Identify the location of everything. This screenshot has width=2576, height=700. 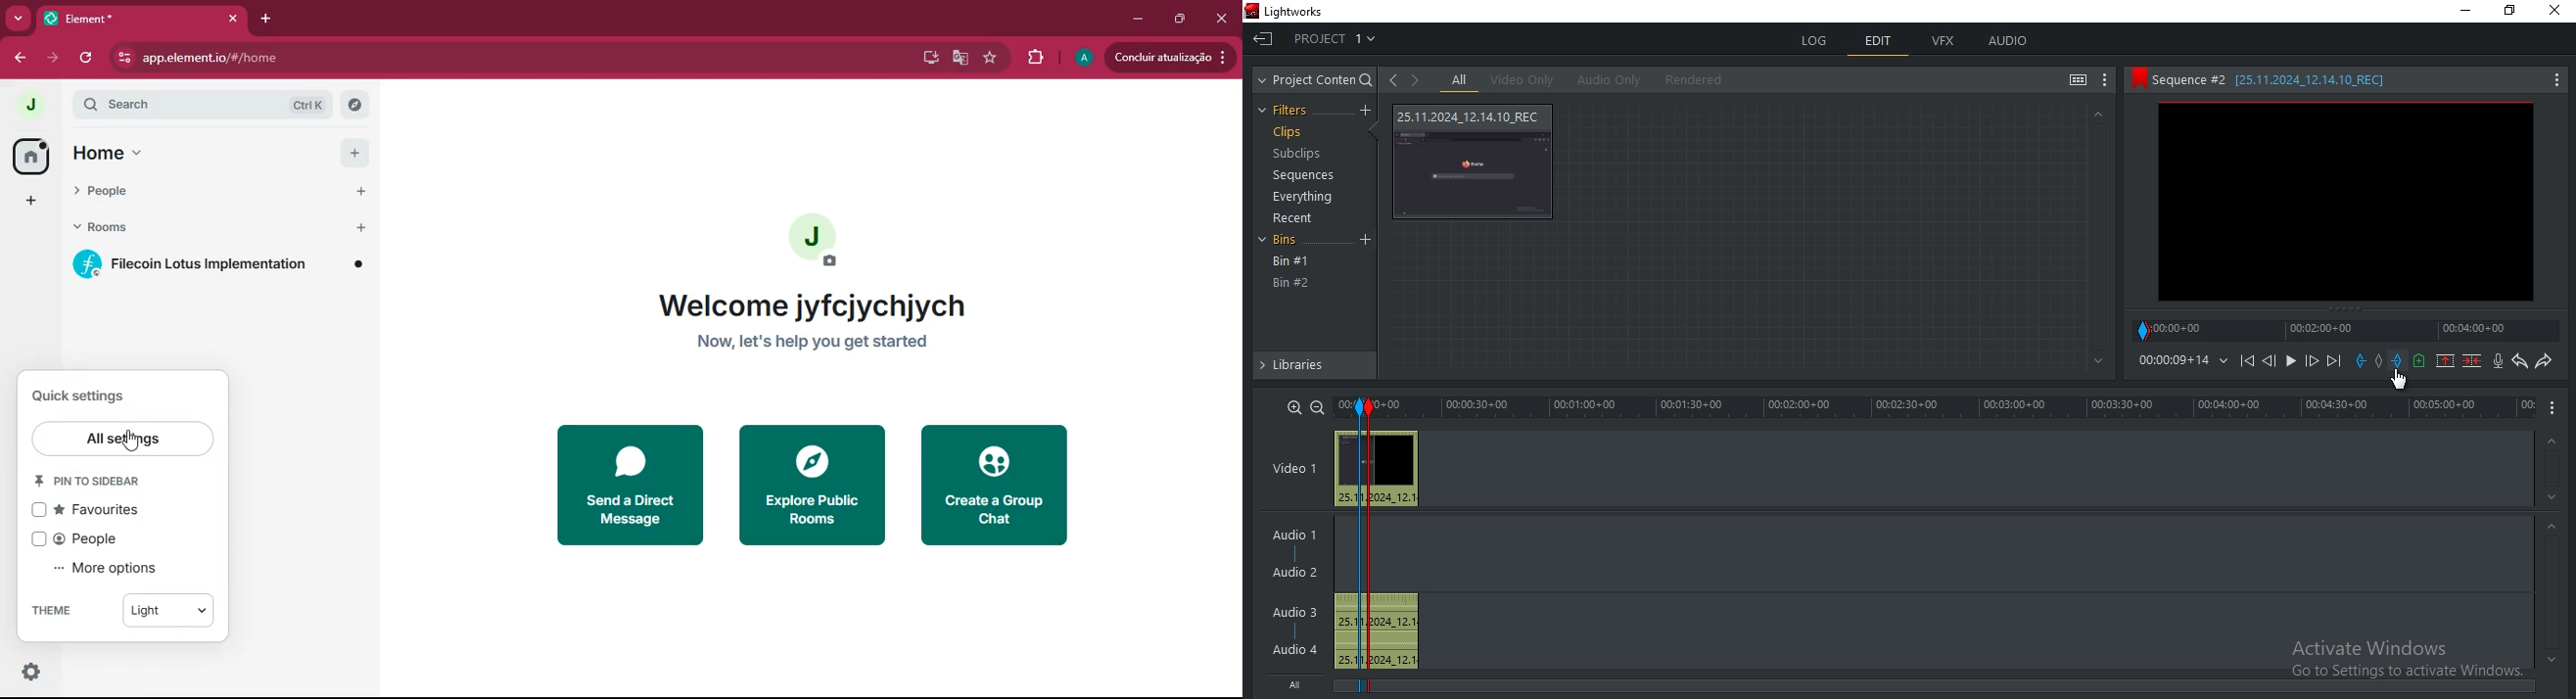
(1306, 196).